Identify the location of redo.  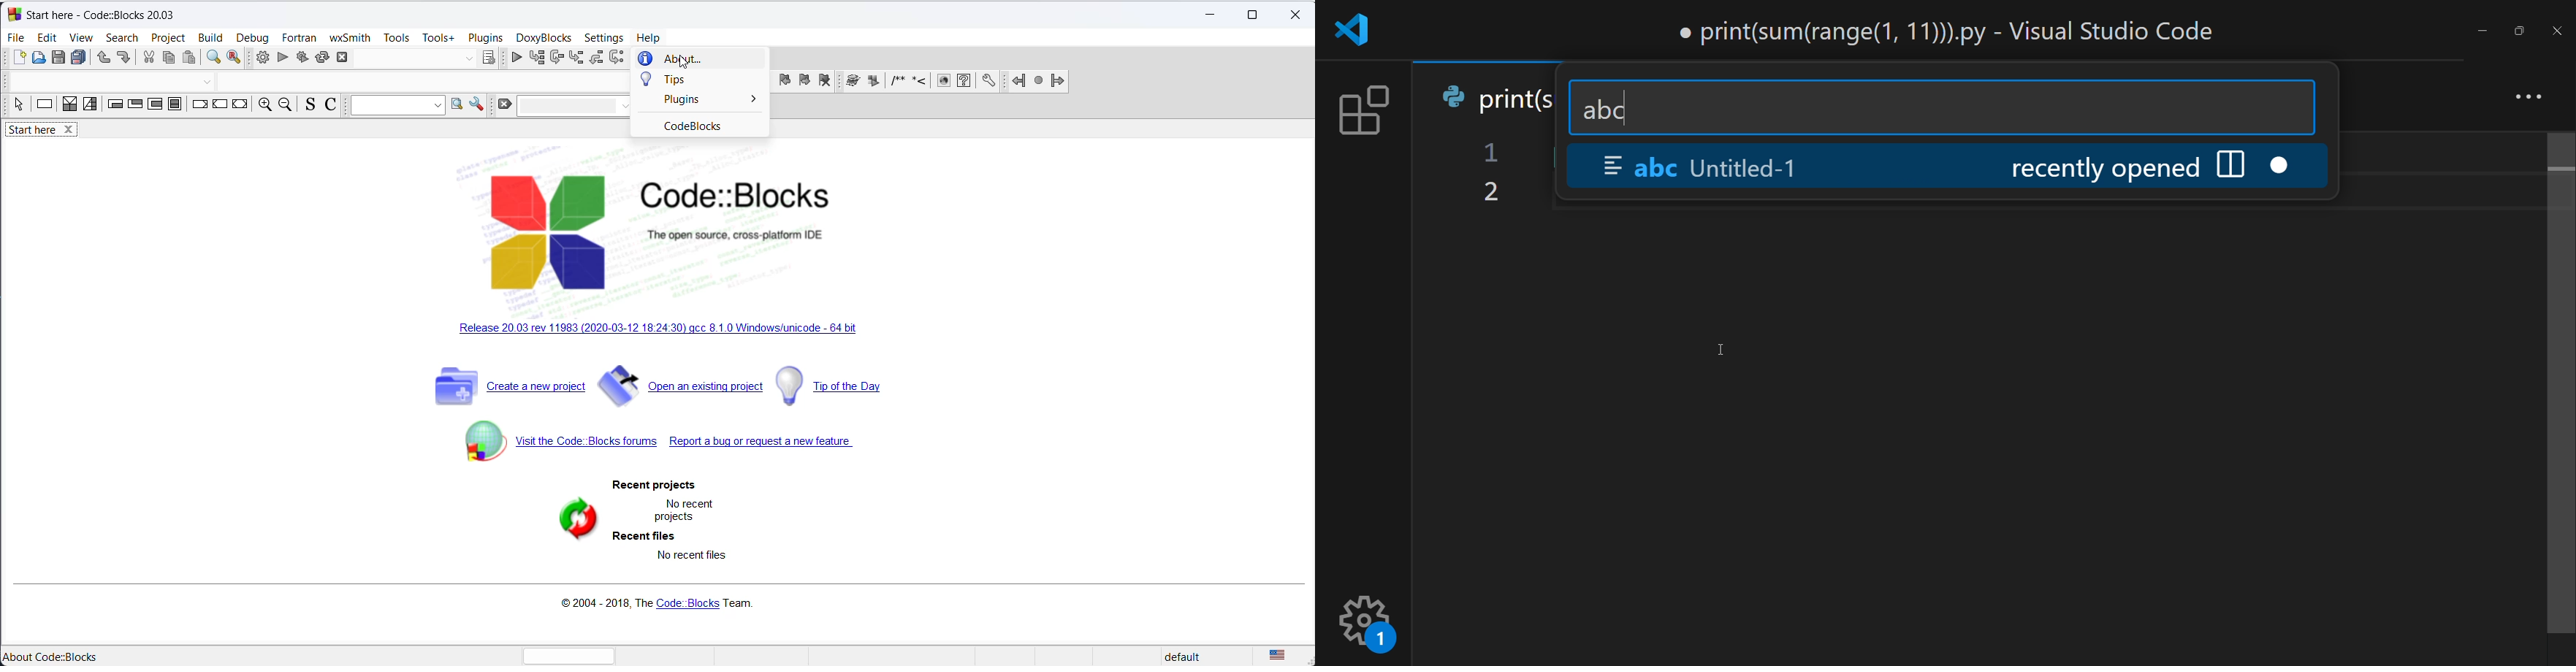
(123, 58).